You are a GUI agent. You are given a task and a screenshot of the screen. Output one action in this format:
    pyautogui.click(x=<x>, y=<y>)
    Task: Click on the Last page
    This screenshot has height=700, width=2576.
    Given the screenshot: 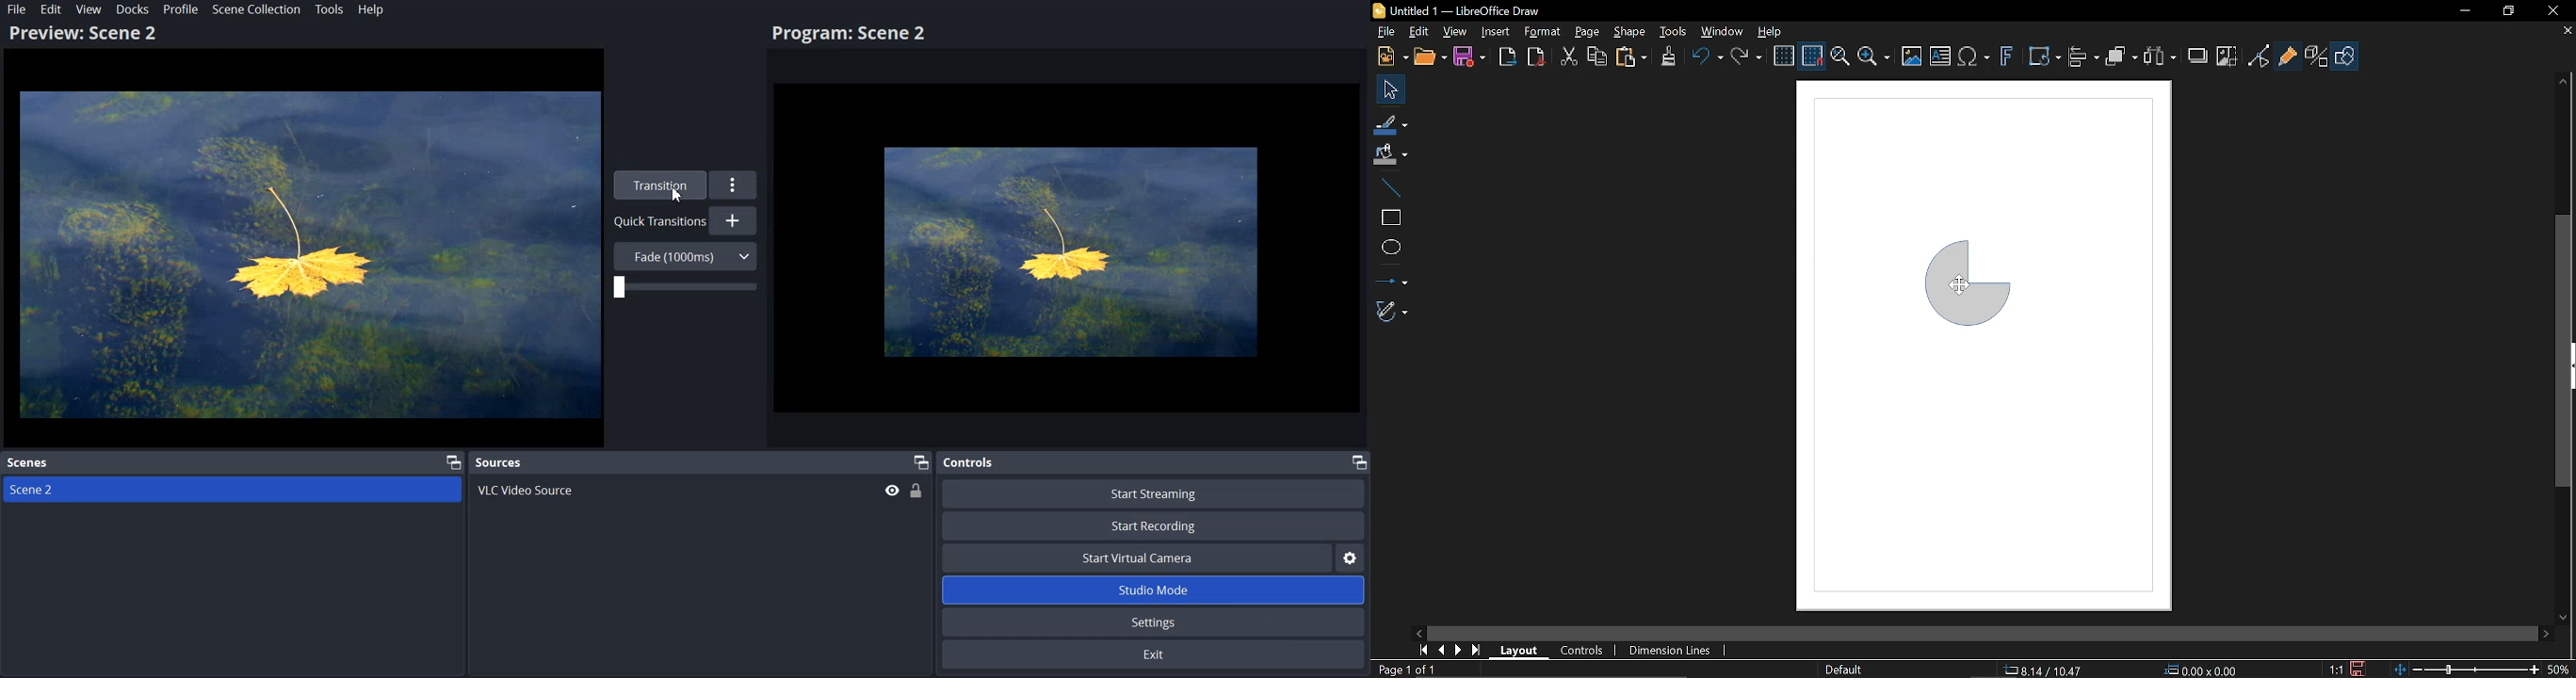 What is the action you would take?
    pyautogui.click(x=1476, y=651)
    